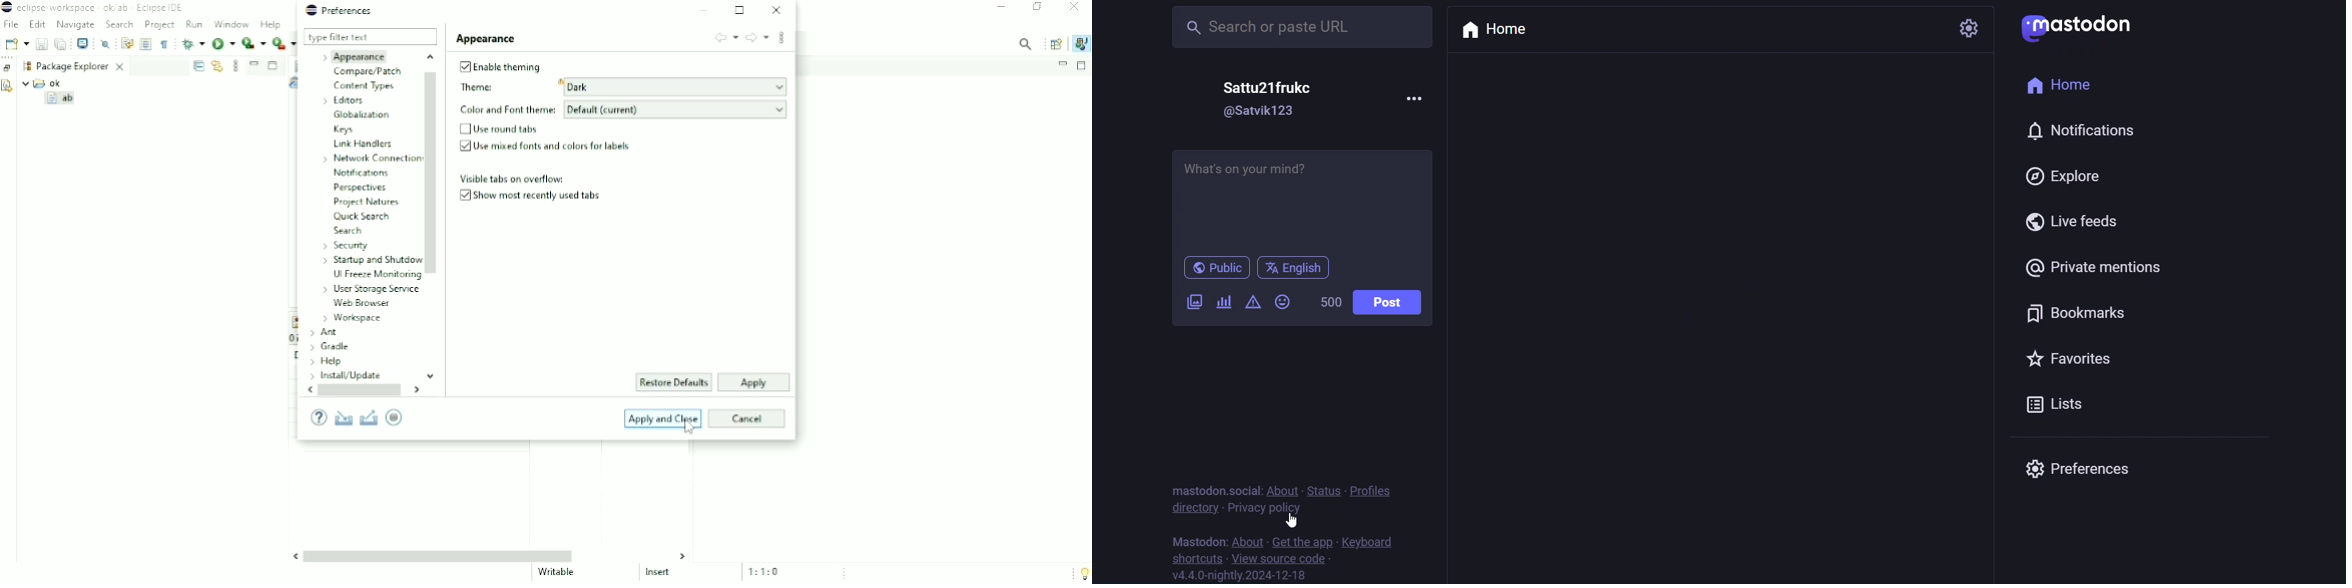 Image resolution: width=2352 pixels, height=588 pixels. I want to click on File, so click(12, 25).